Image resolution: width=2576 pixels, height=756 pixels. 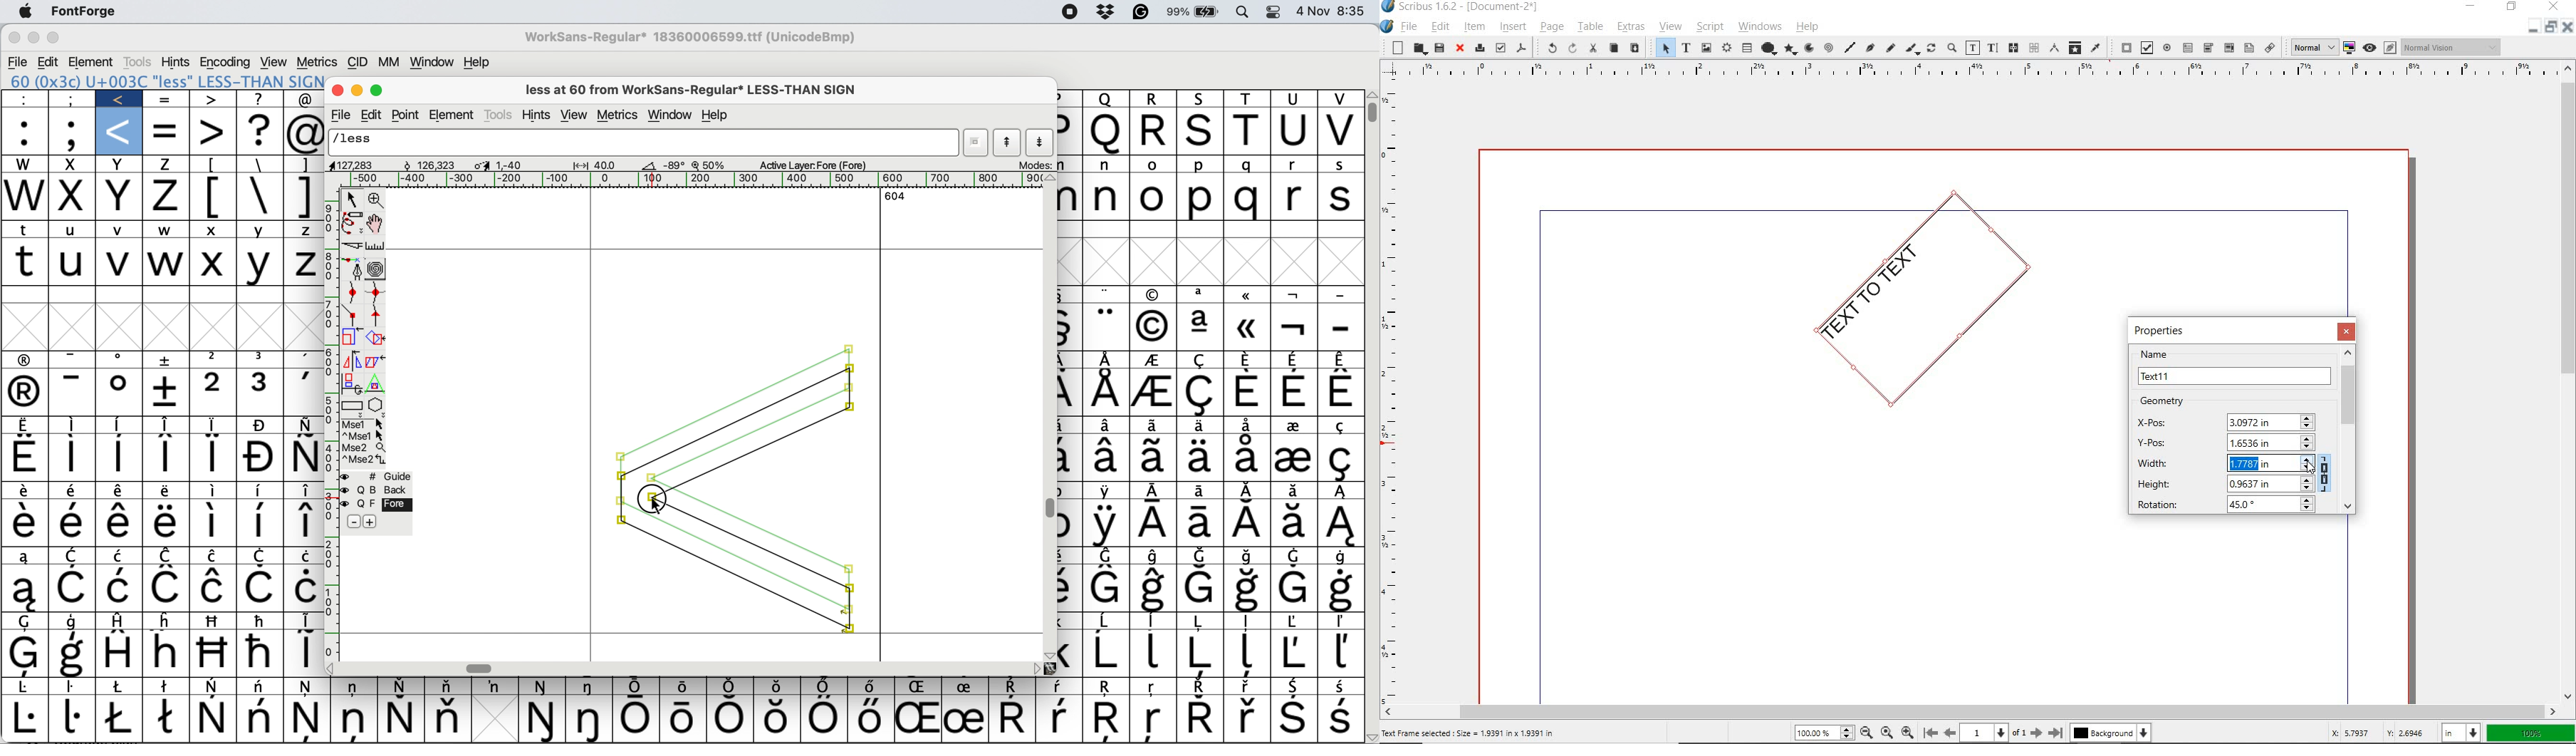 I want to click on preflight verifier, so click(x=1500, y=49).